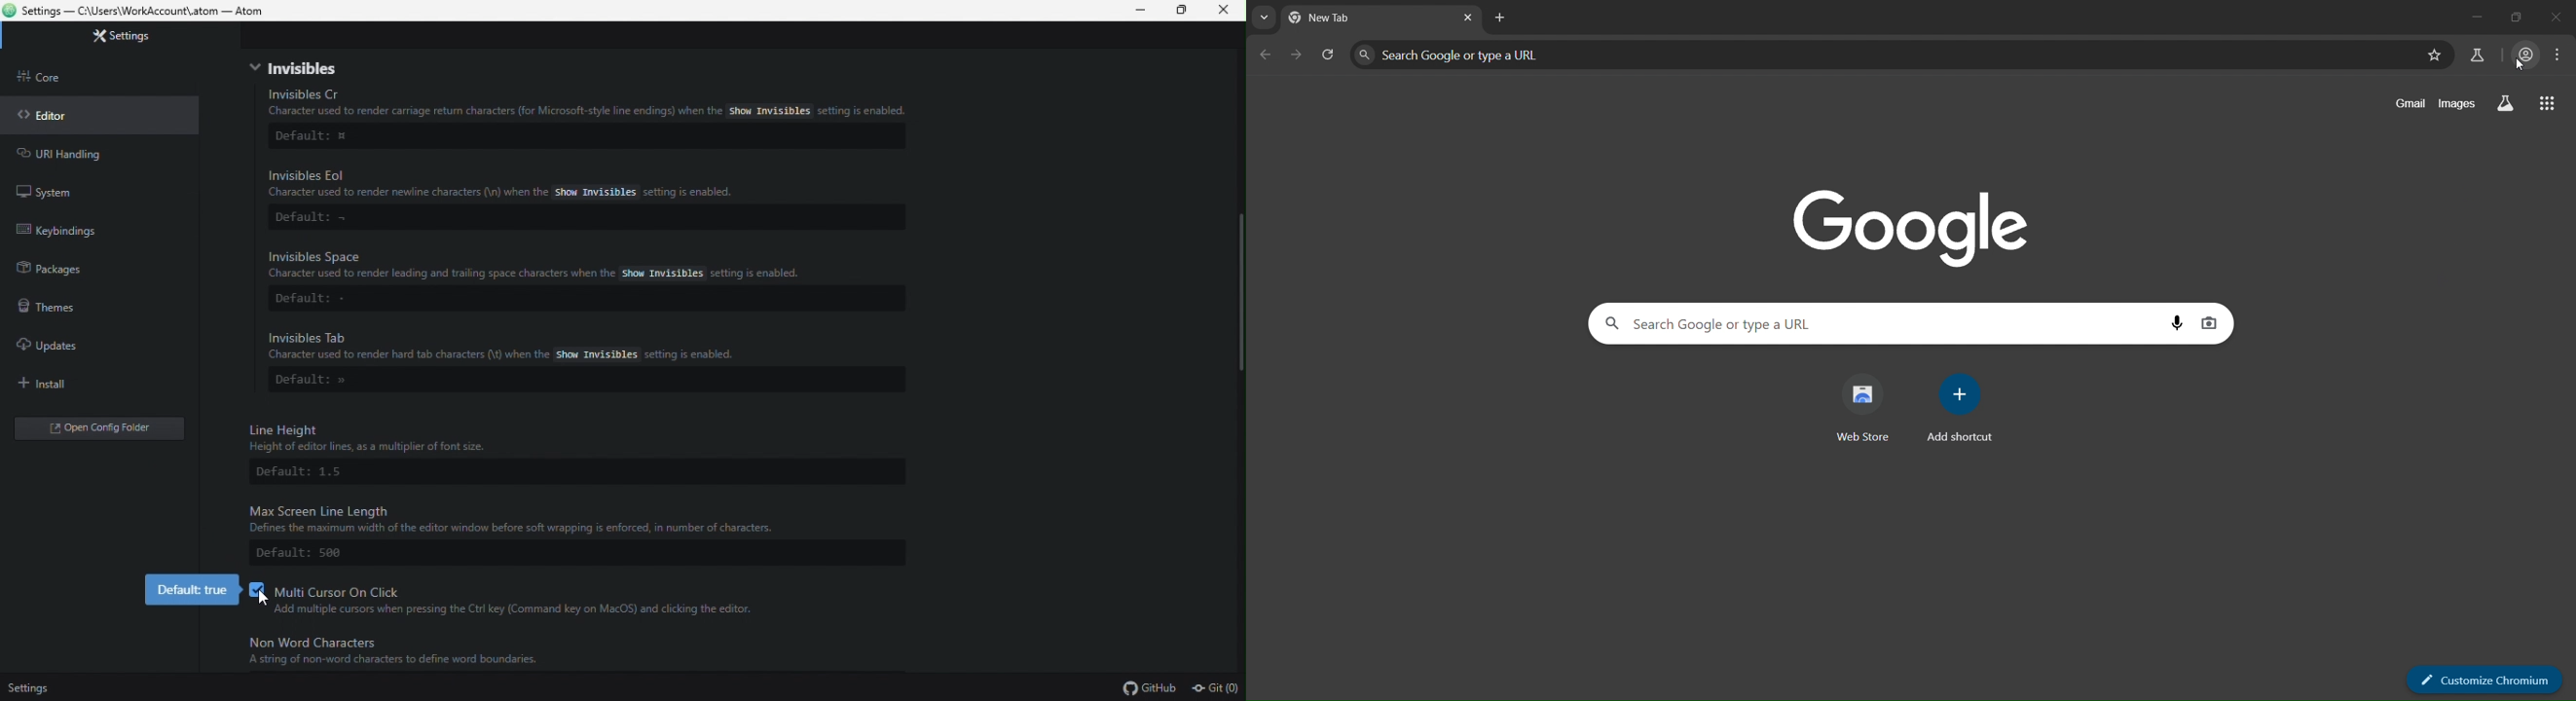 The image size is (2576, 728). What do you see at coordinates (1876, 326) in the screenshot?
I see `search google or type a URL` at bounding box center [1876, 326].